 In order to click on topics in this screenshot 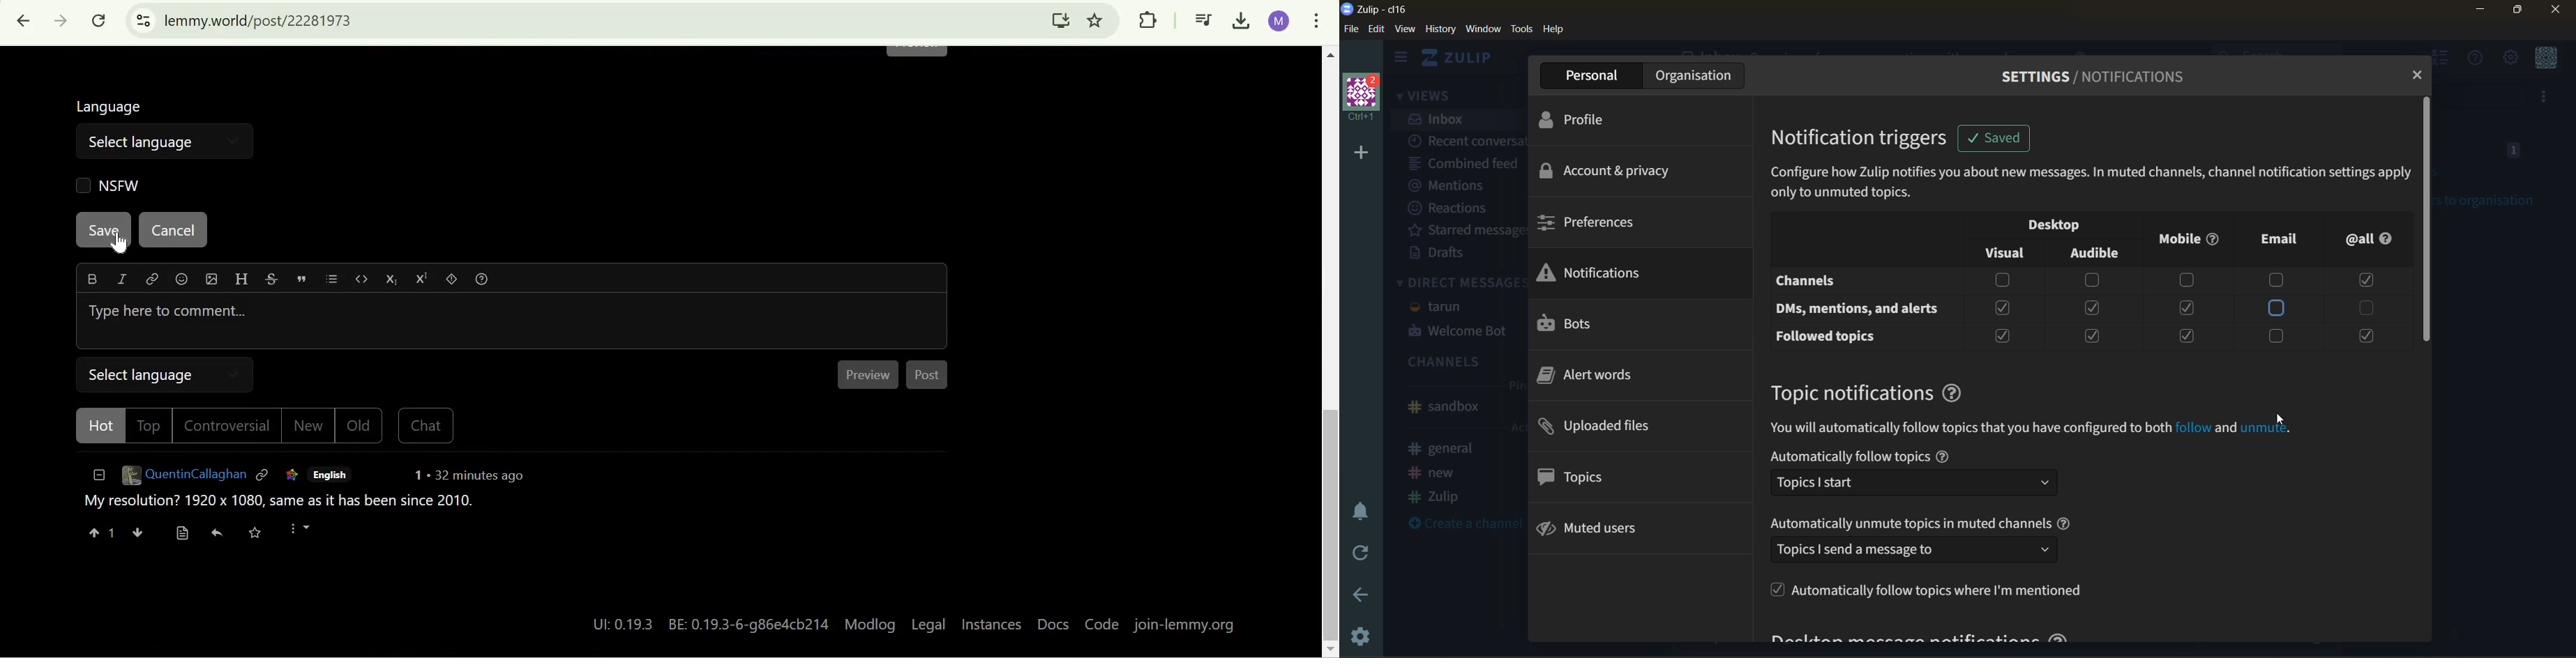, I will do `click(1582, 480)`.